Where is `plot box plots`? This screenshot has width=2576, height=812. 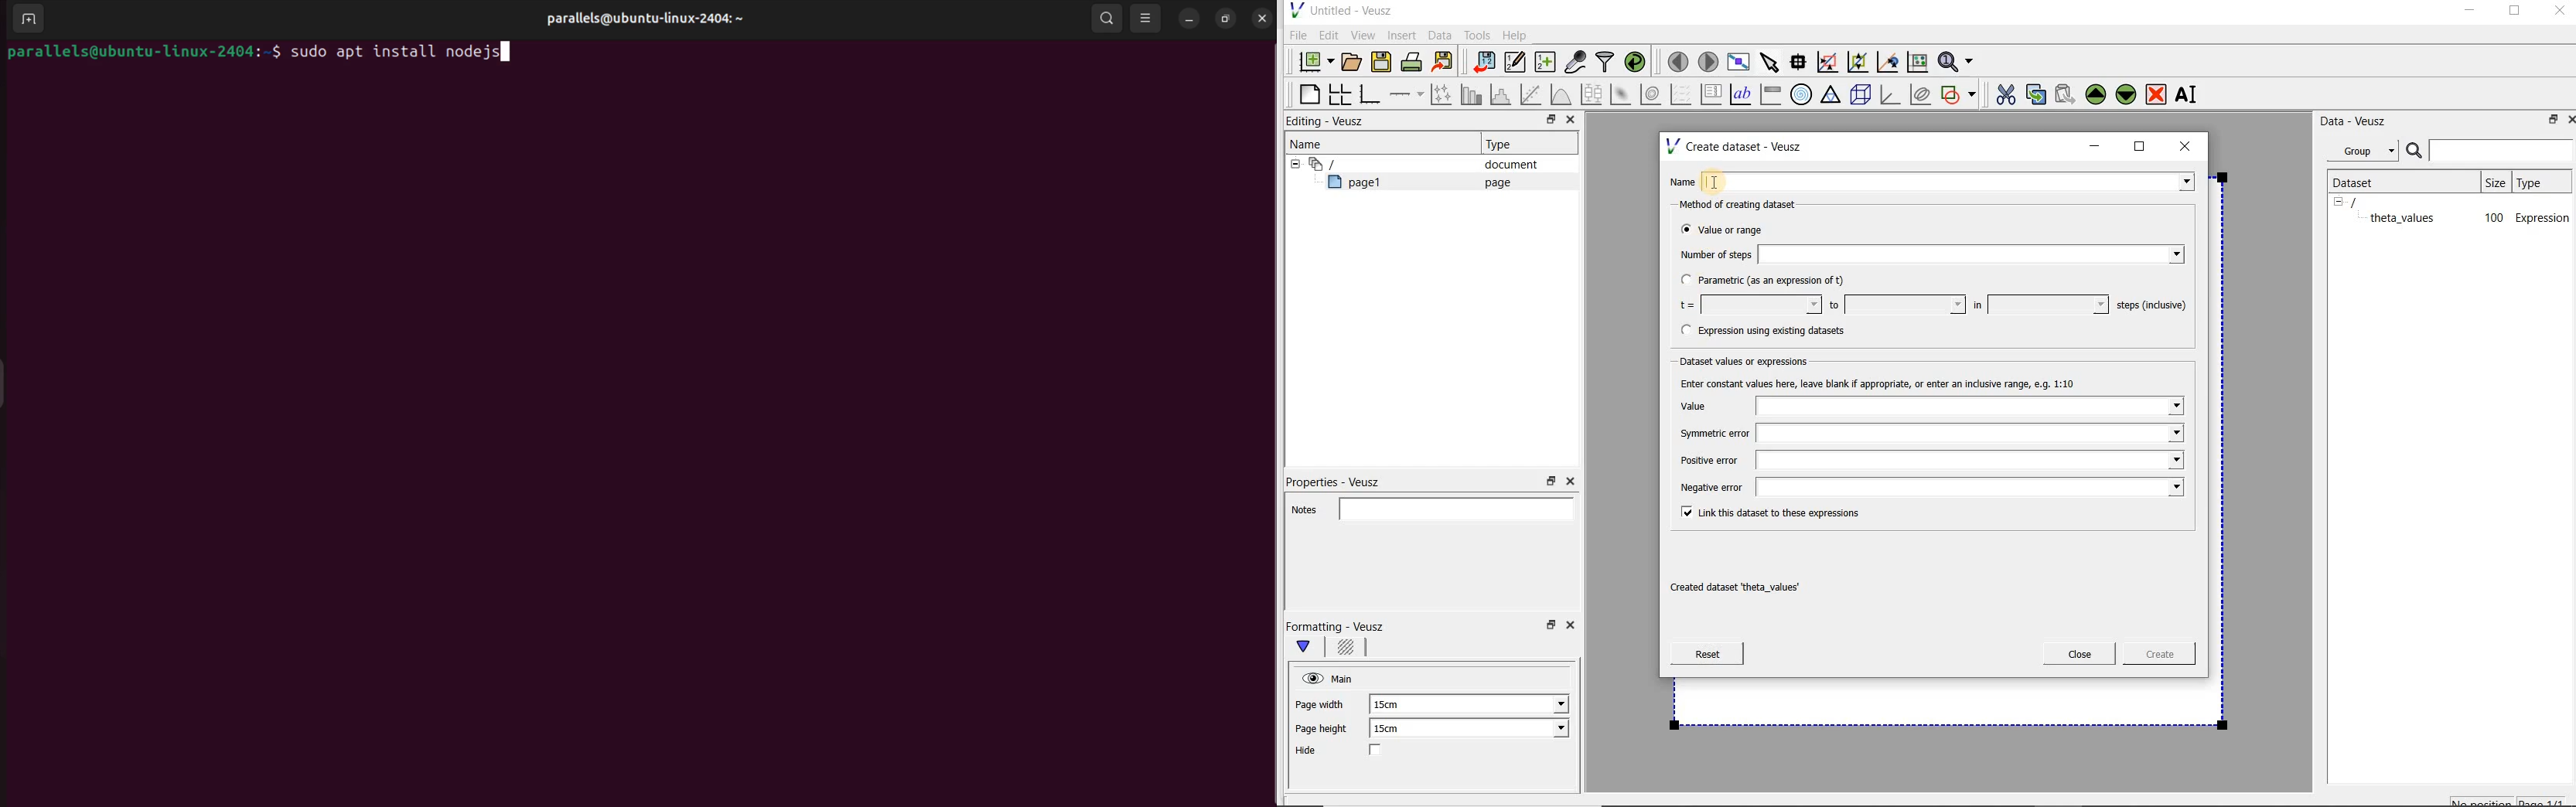 plot box plots is located at coordinates (1591, 95).